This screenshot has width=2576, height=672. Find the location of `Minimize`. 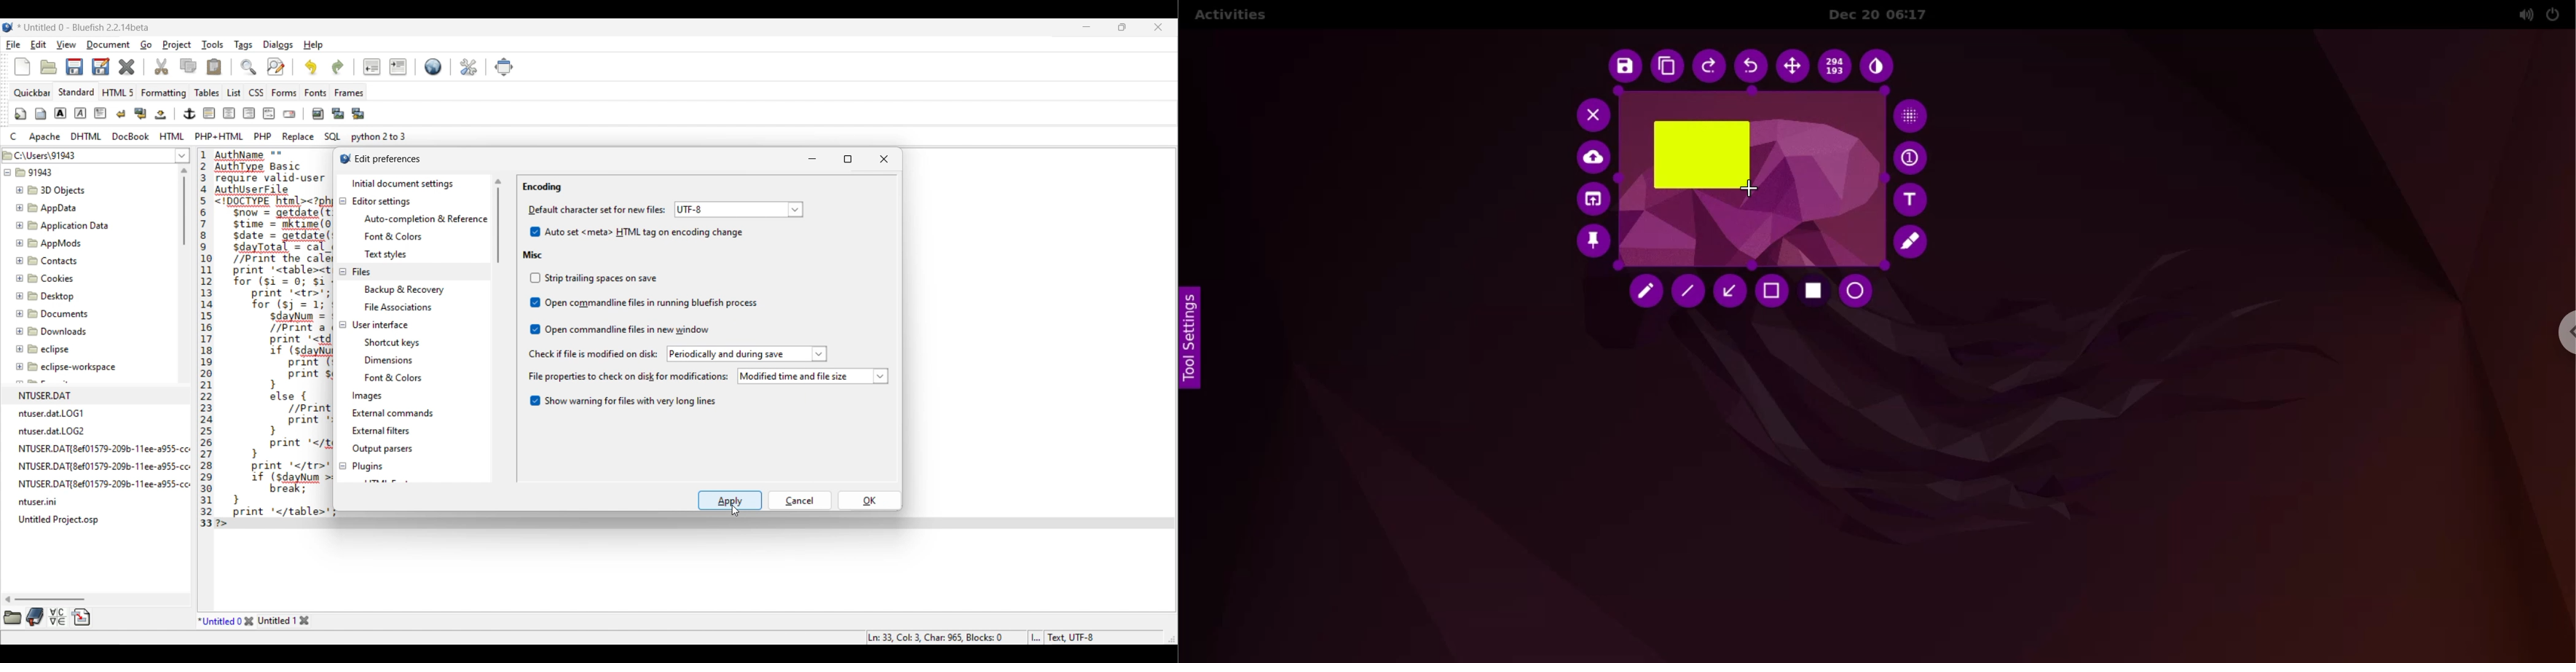

Minimize is located at coordinates (1087, 27).